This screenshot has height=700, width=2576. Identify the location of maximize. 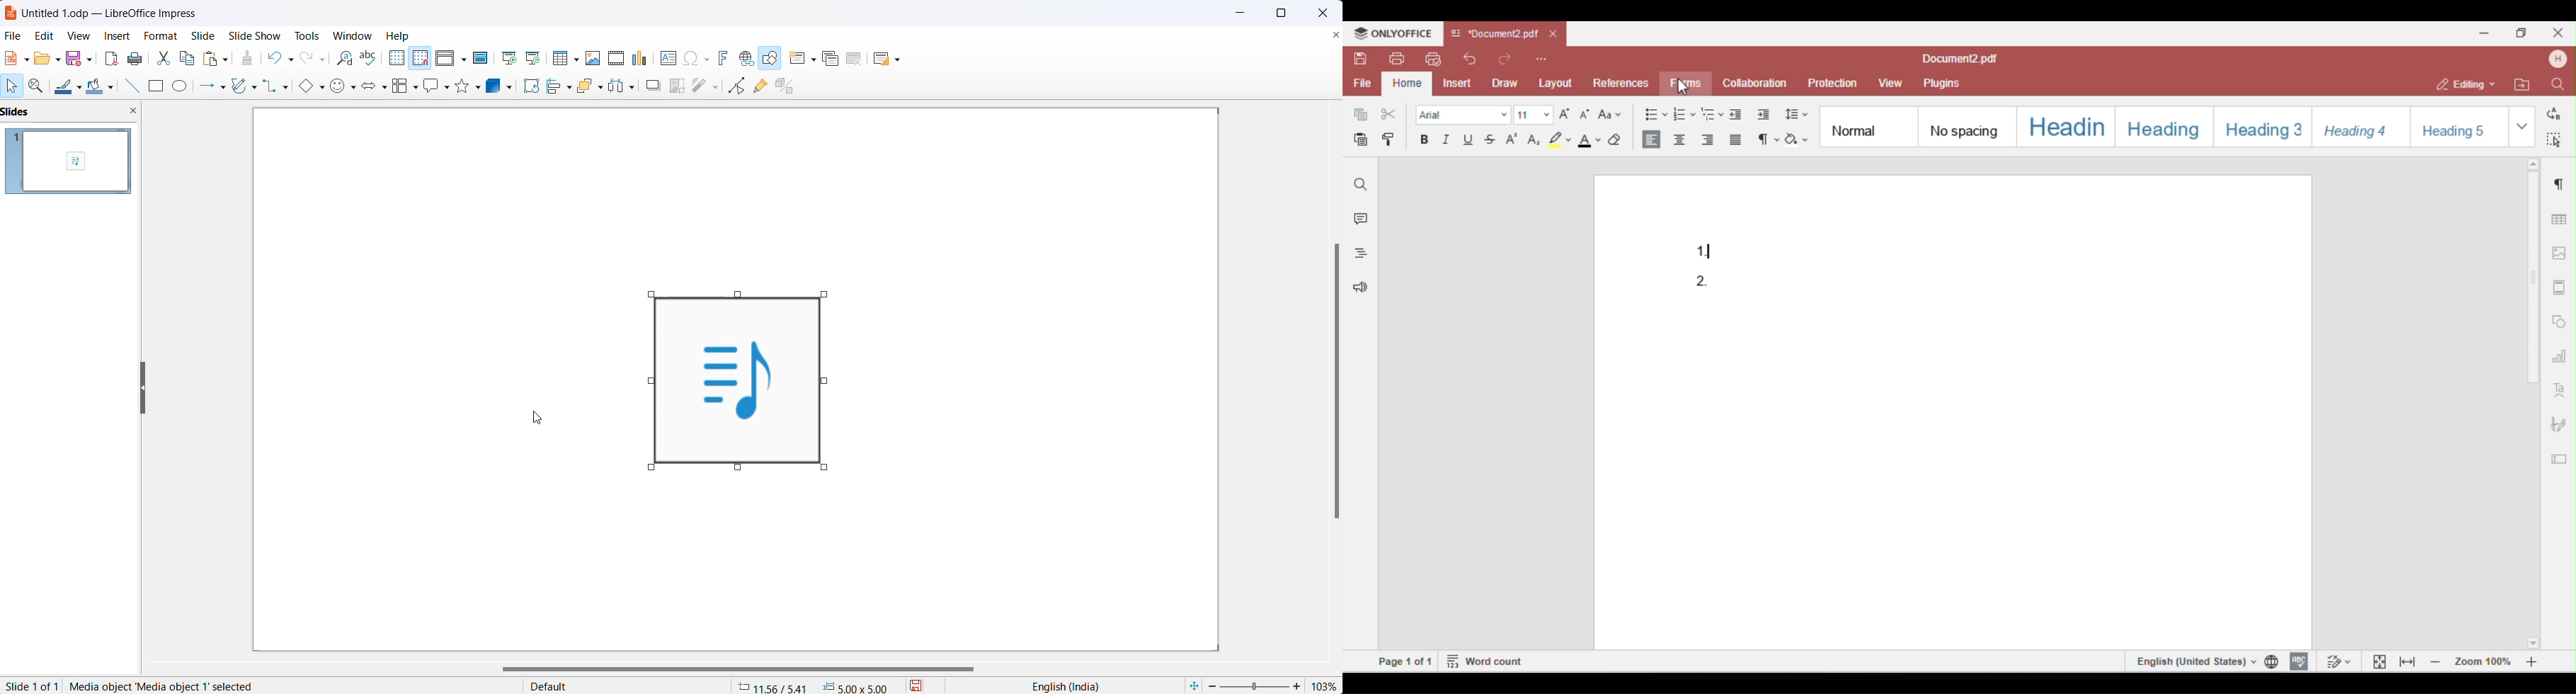
(1286, 14).